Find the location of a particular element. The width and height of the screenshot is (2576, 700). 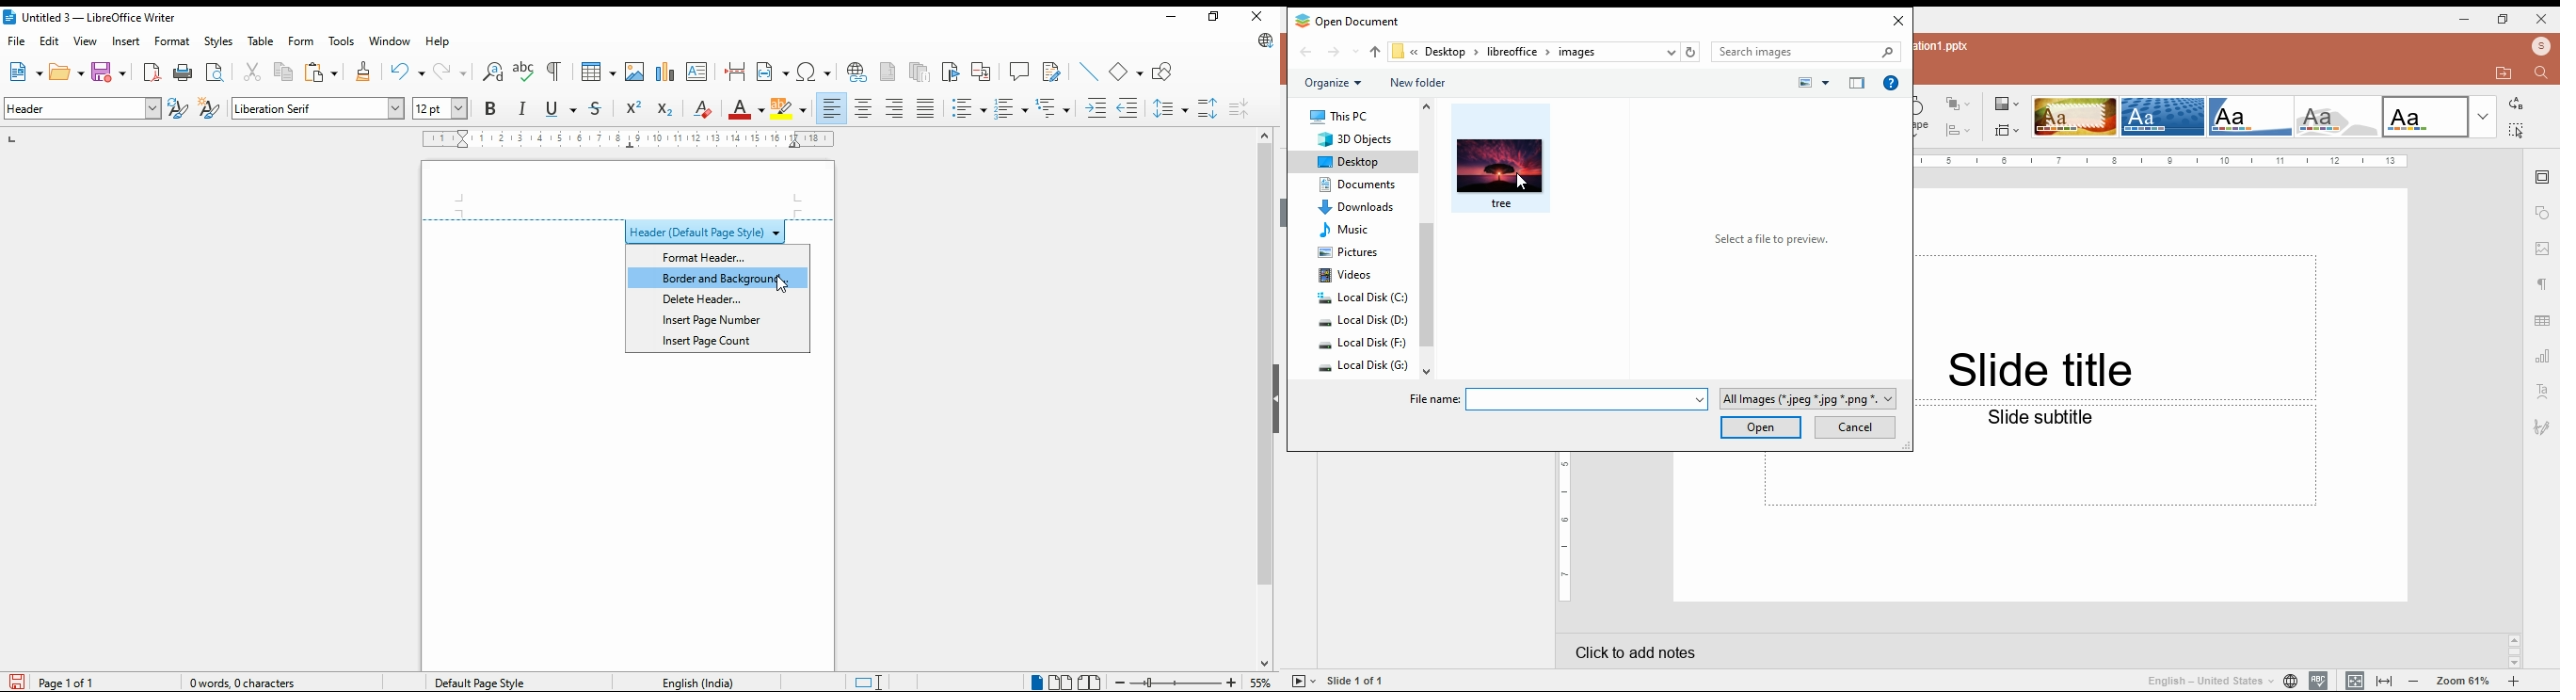

fit to slide is located at coordinates (2354, 680).